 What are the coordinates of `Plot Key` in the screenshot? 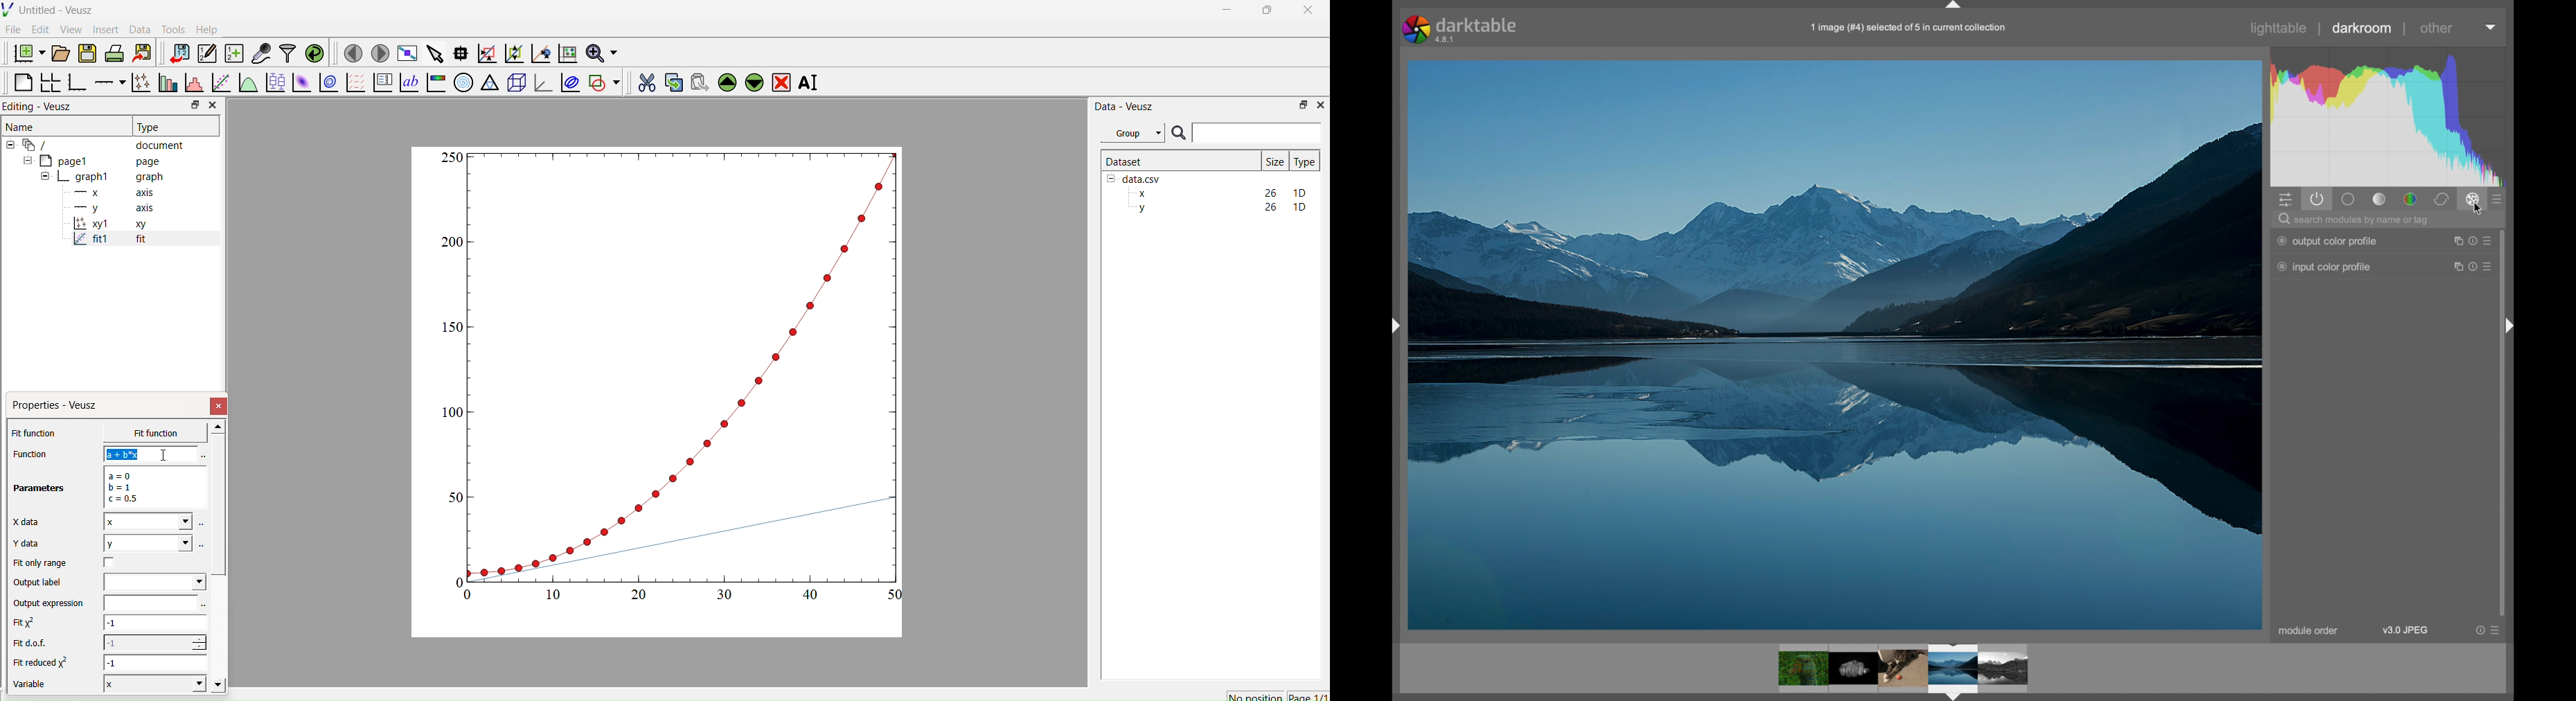 It's located at (382, 82).